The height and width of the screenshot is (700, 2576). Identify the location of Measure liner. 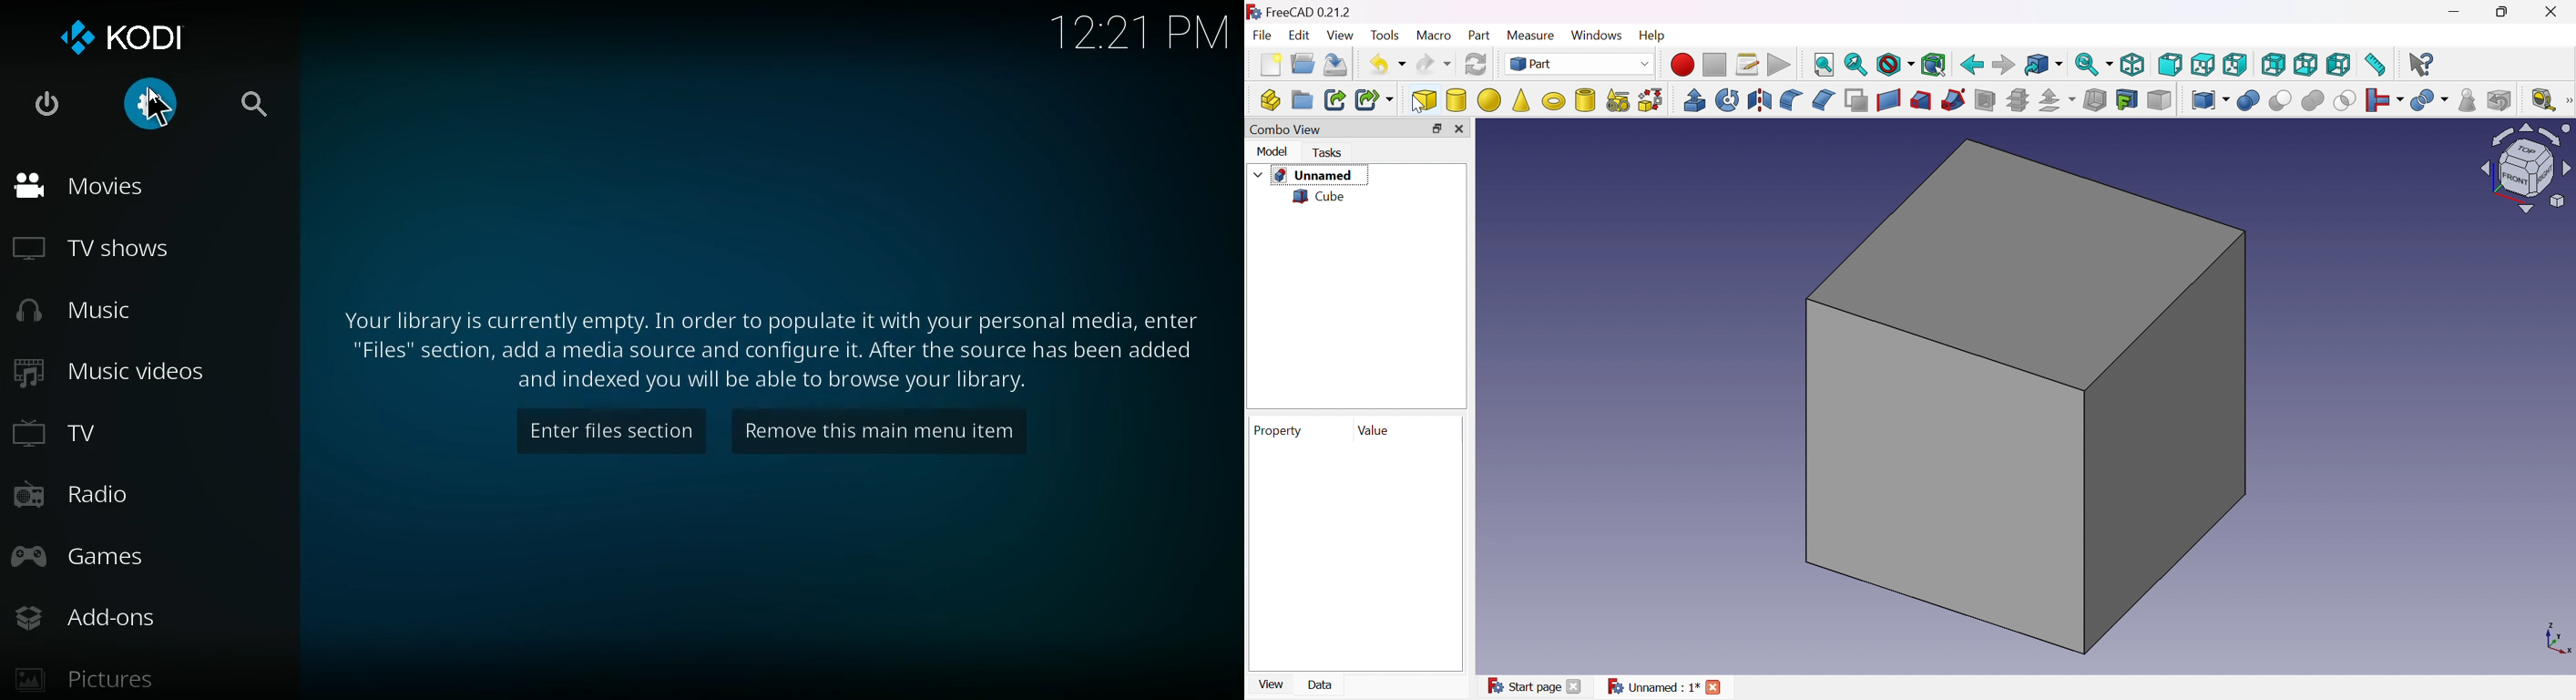
(2543, 99).